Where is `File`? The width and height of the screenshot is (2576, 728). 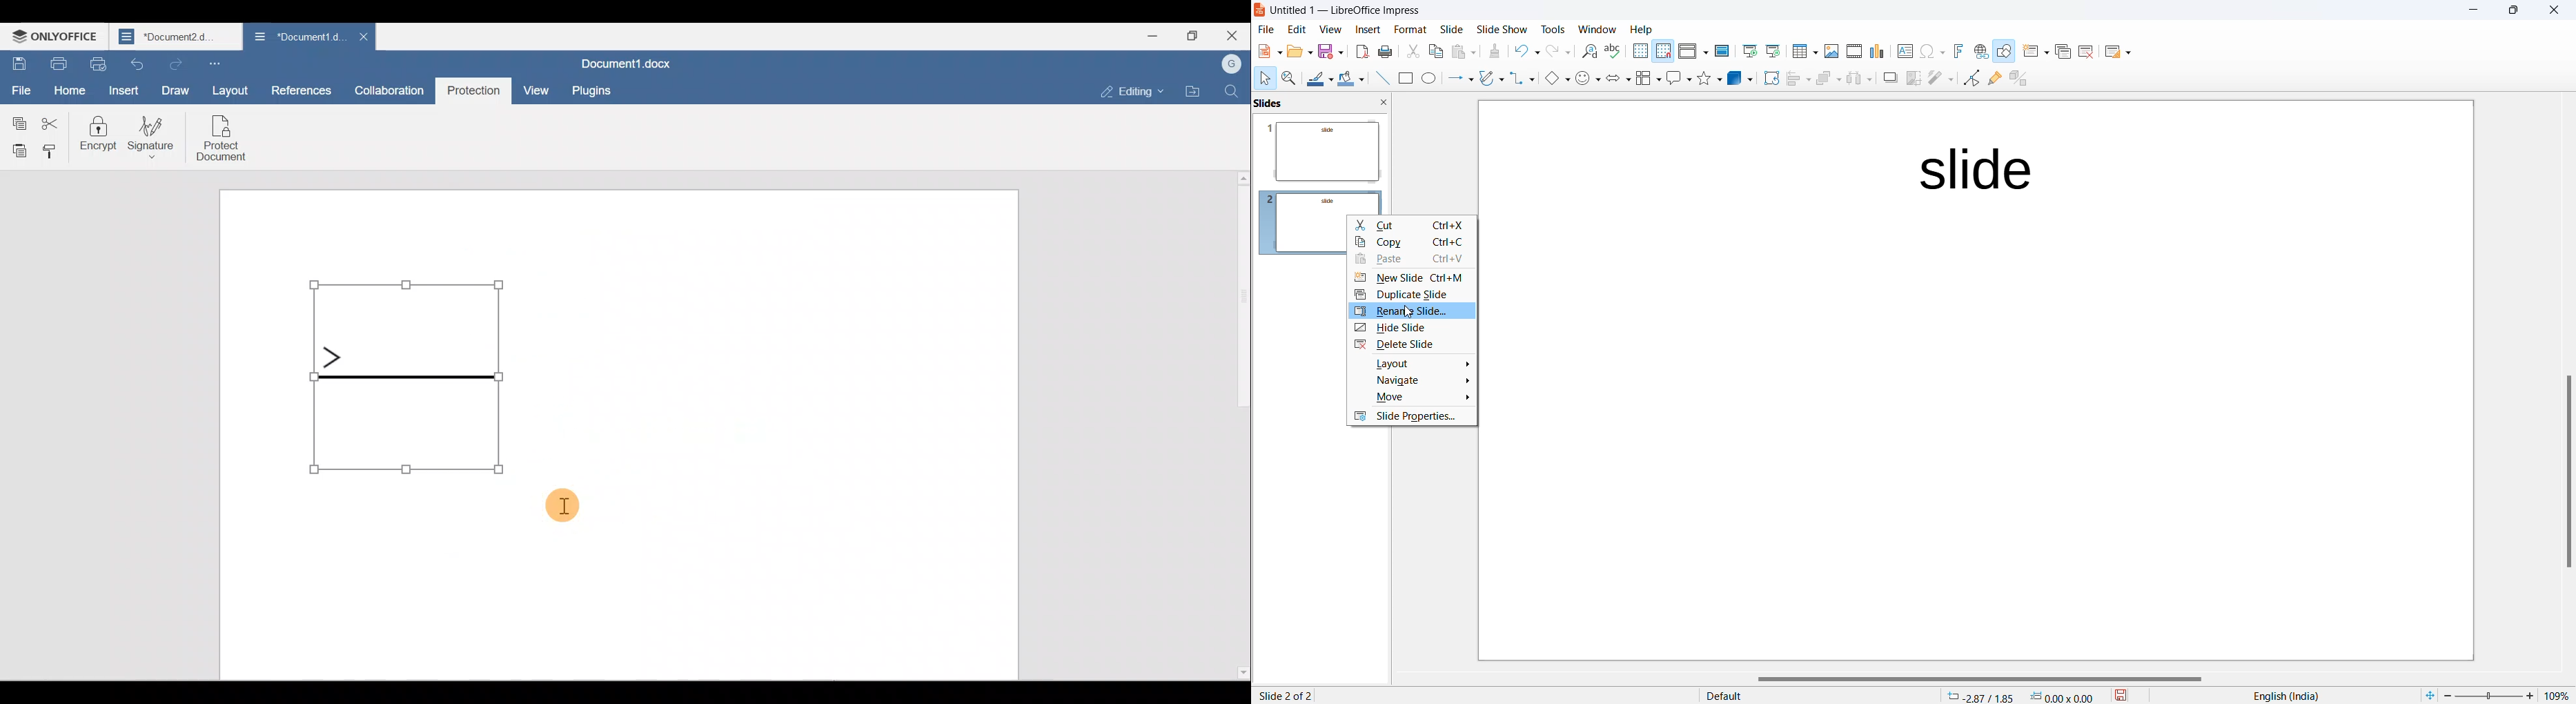
File is located at coordinates (20, 91).